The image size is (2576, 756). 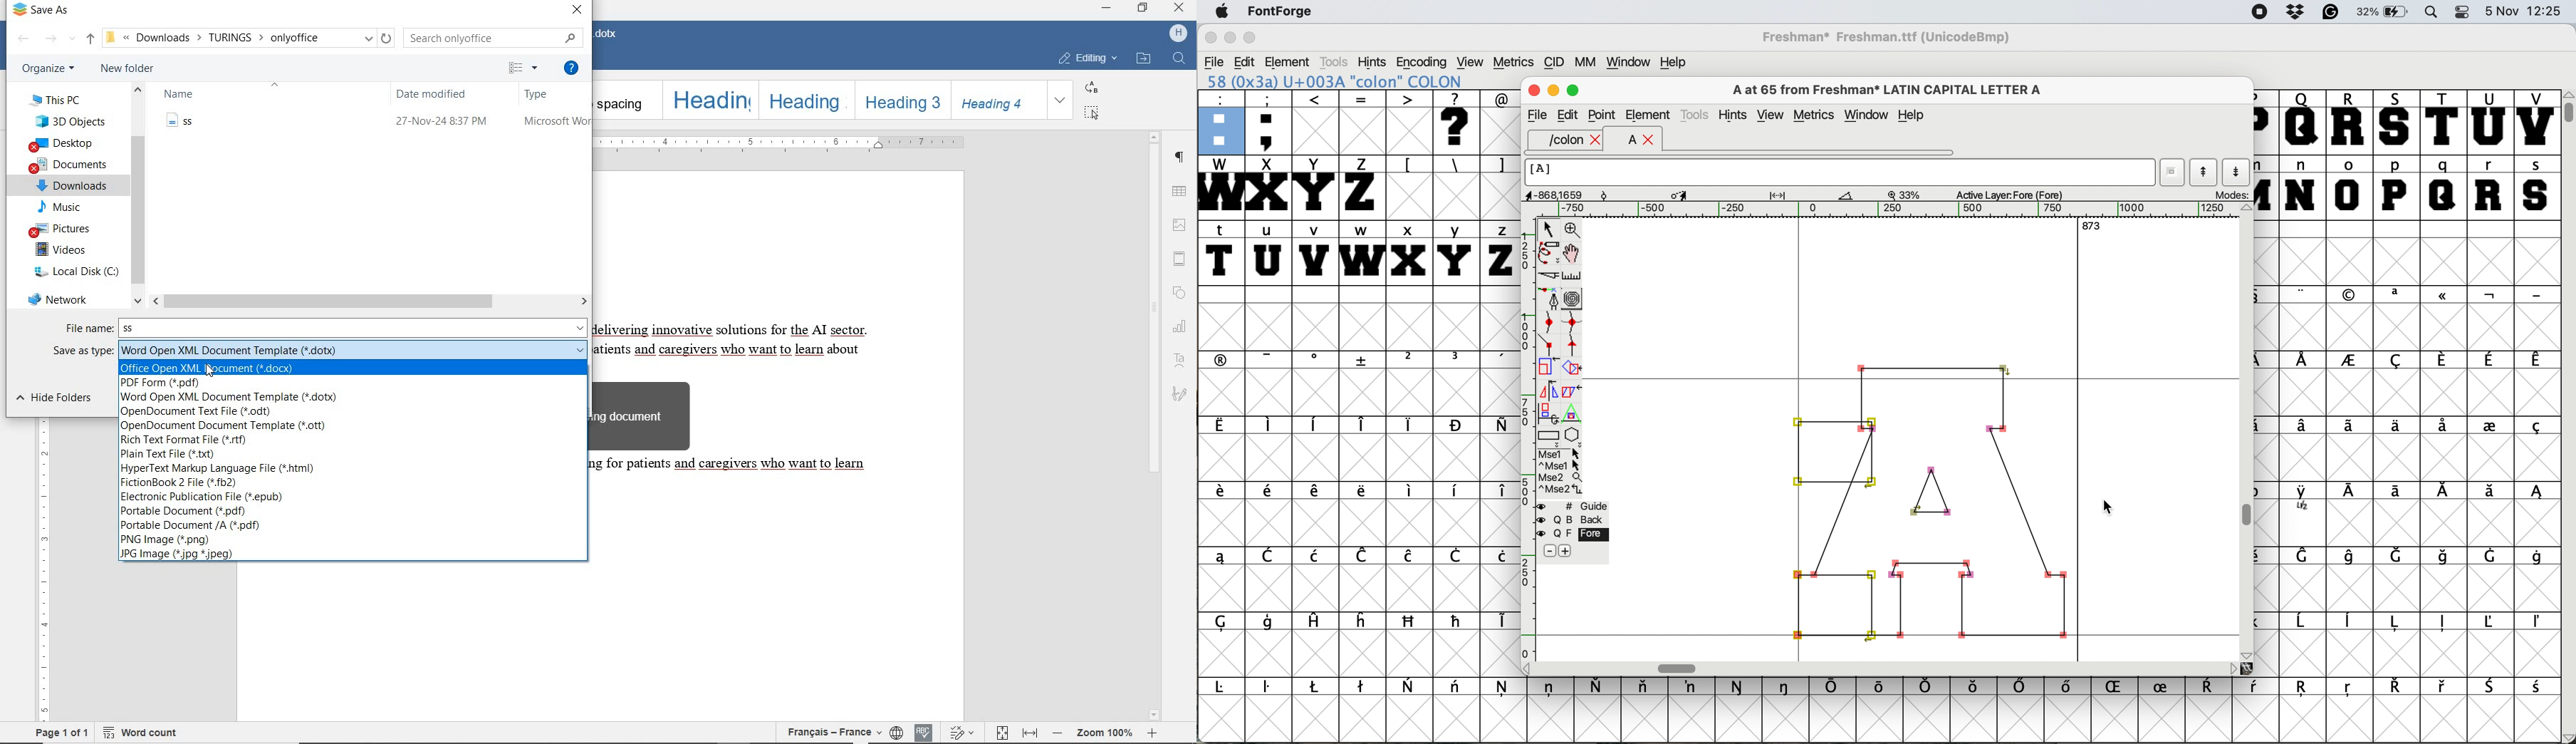 What do you see at coordinates (2444, 686) in the screenshot?
I see `symbol` at bounding box center [2444, 686].